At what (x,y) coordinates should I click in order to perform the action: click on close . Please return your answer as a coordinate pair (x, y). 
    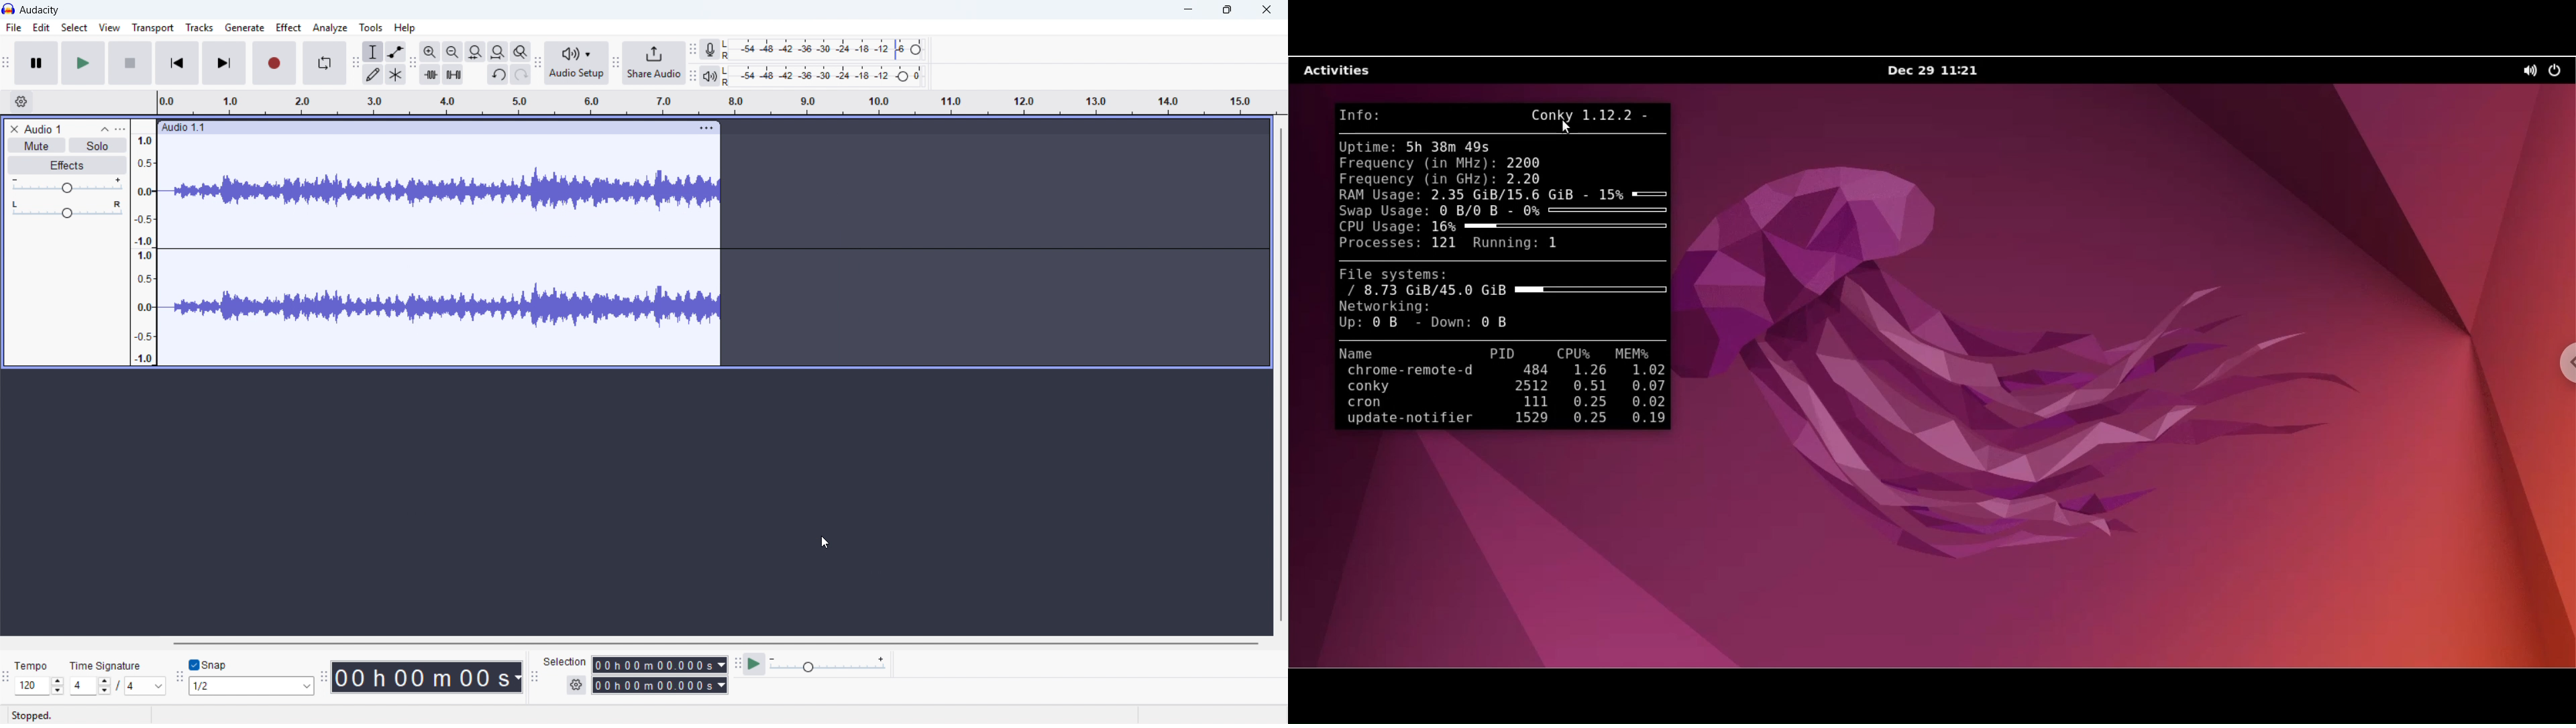
    Looking at the image, I should click on (1267, 10).